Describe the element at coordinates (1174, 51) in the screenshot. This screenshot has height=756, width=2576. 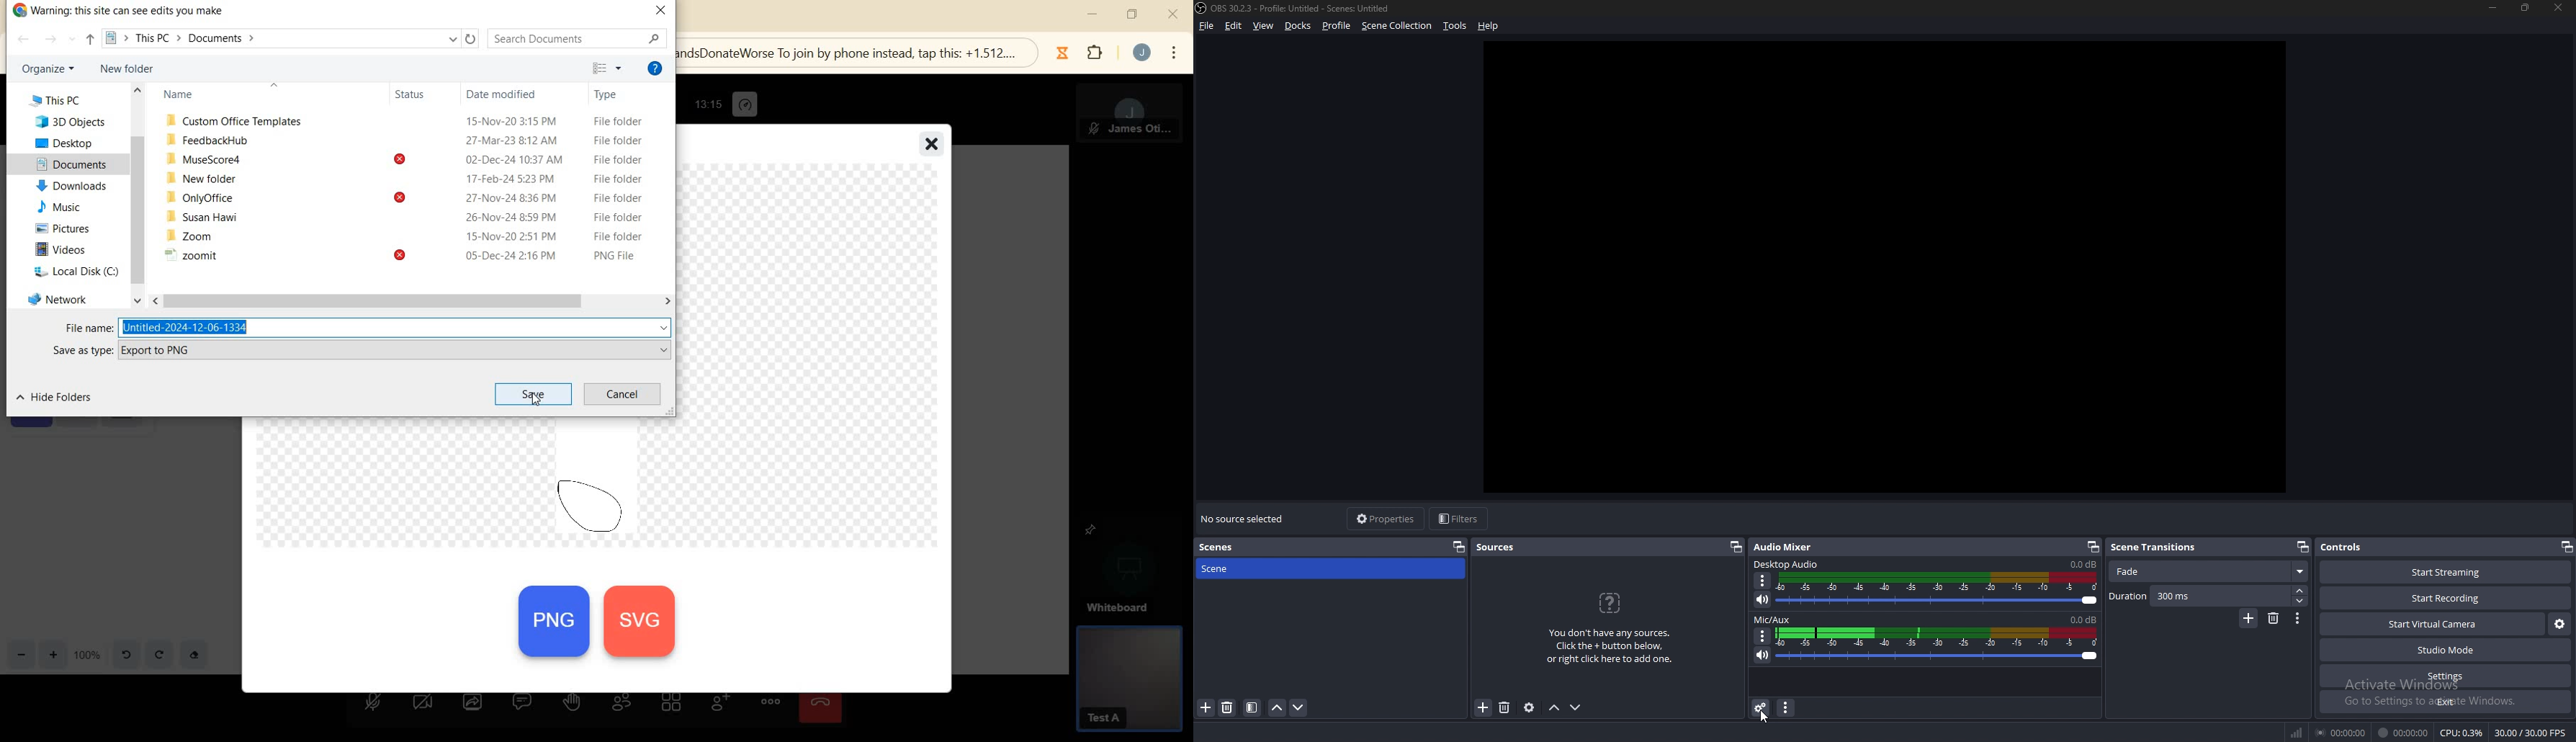
I see `menu` at that location.